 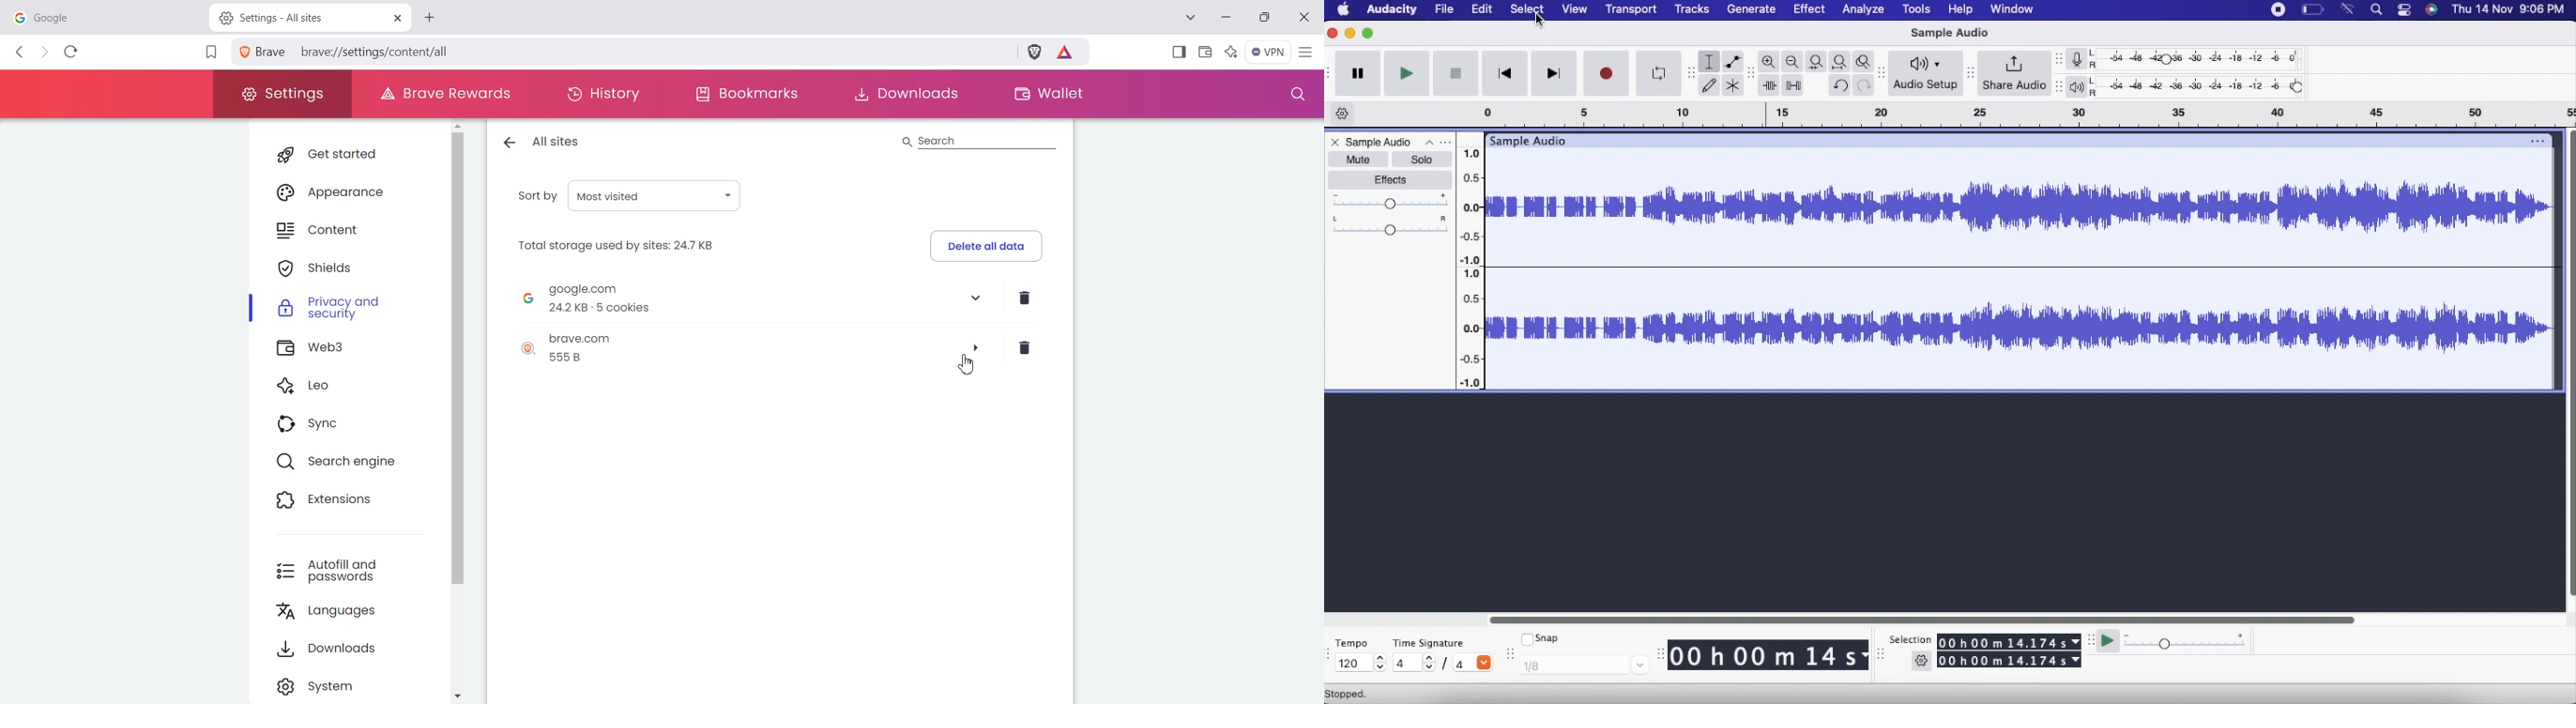 I want to click on Fit project to width, so click(x=1840, y=62).